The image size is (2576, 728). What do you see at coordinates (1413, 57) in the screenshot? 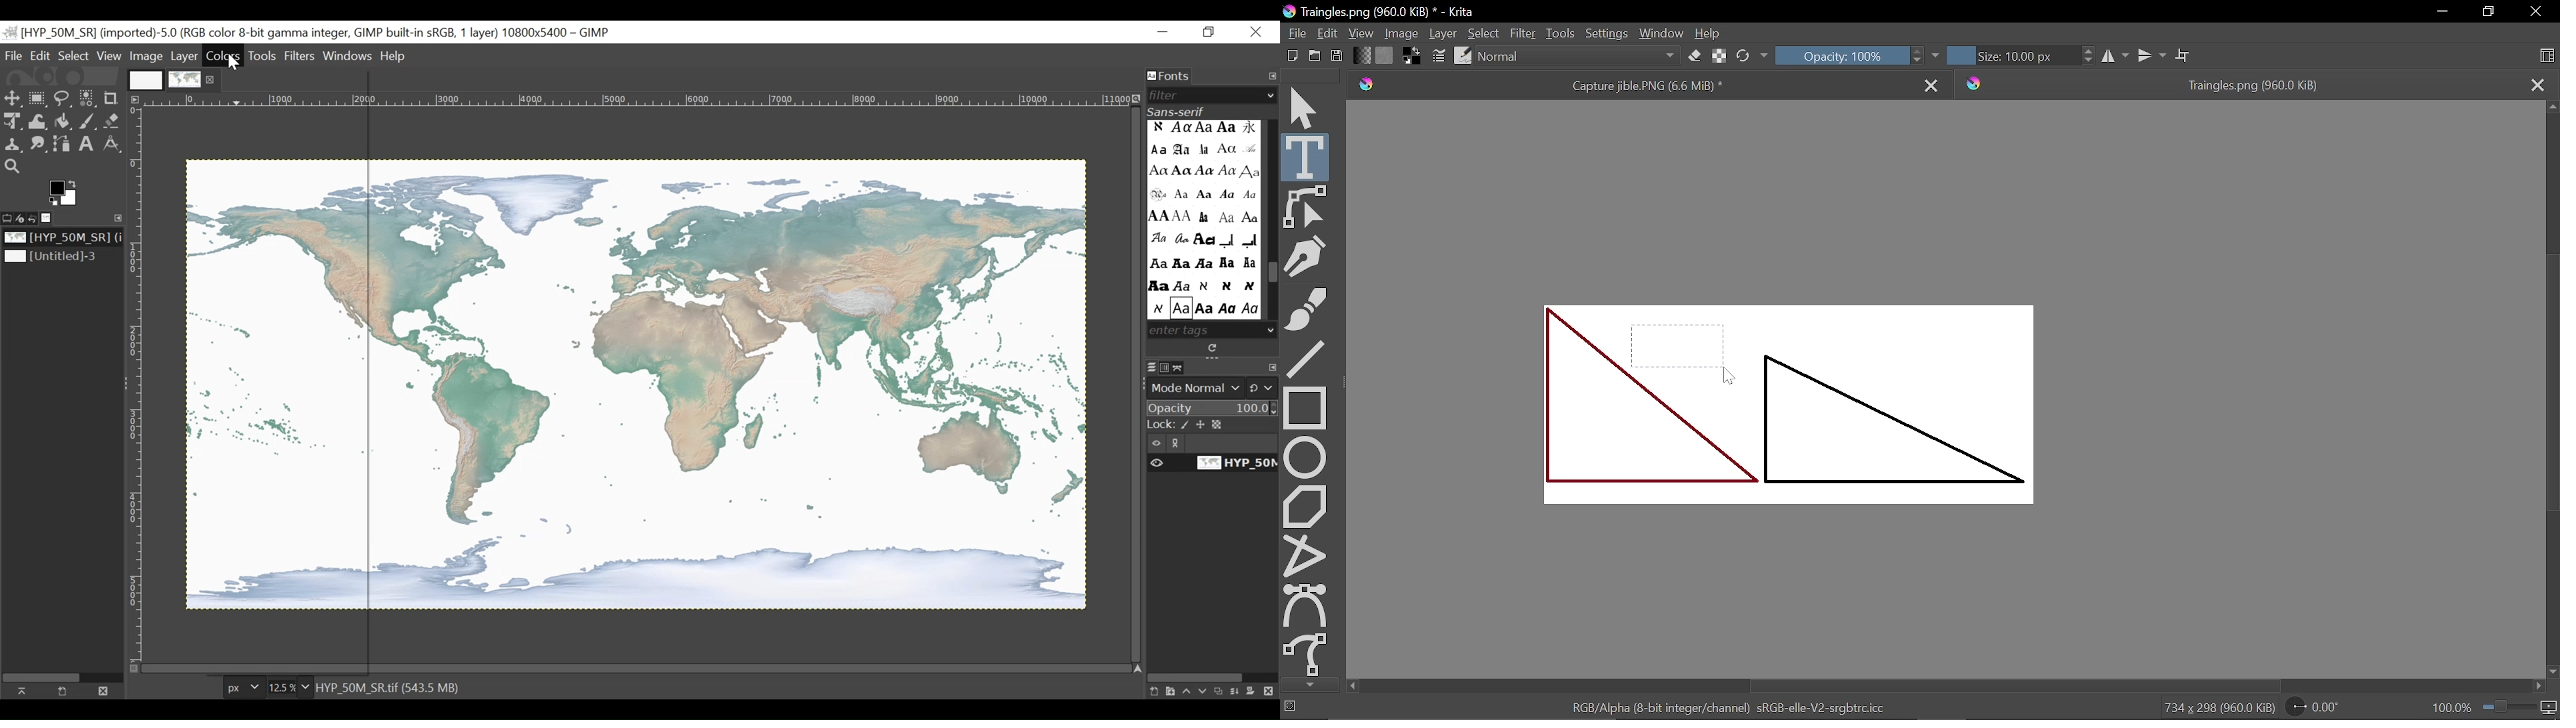
I see `Foreground color` at bounding box center [1413, 57].